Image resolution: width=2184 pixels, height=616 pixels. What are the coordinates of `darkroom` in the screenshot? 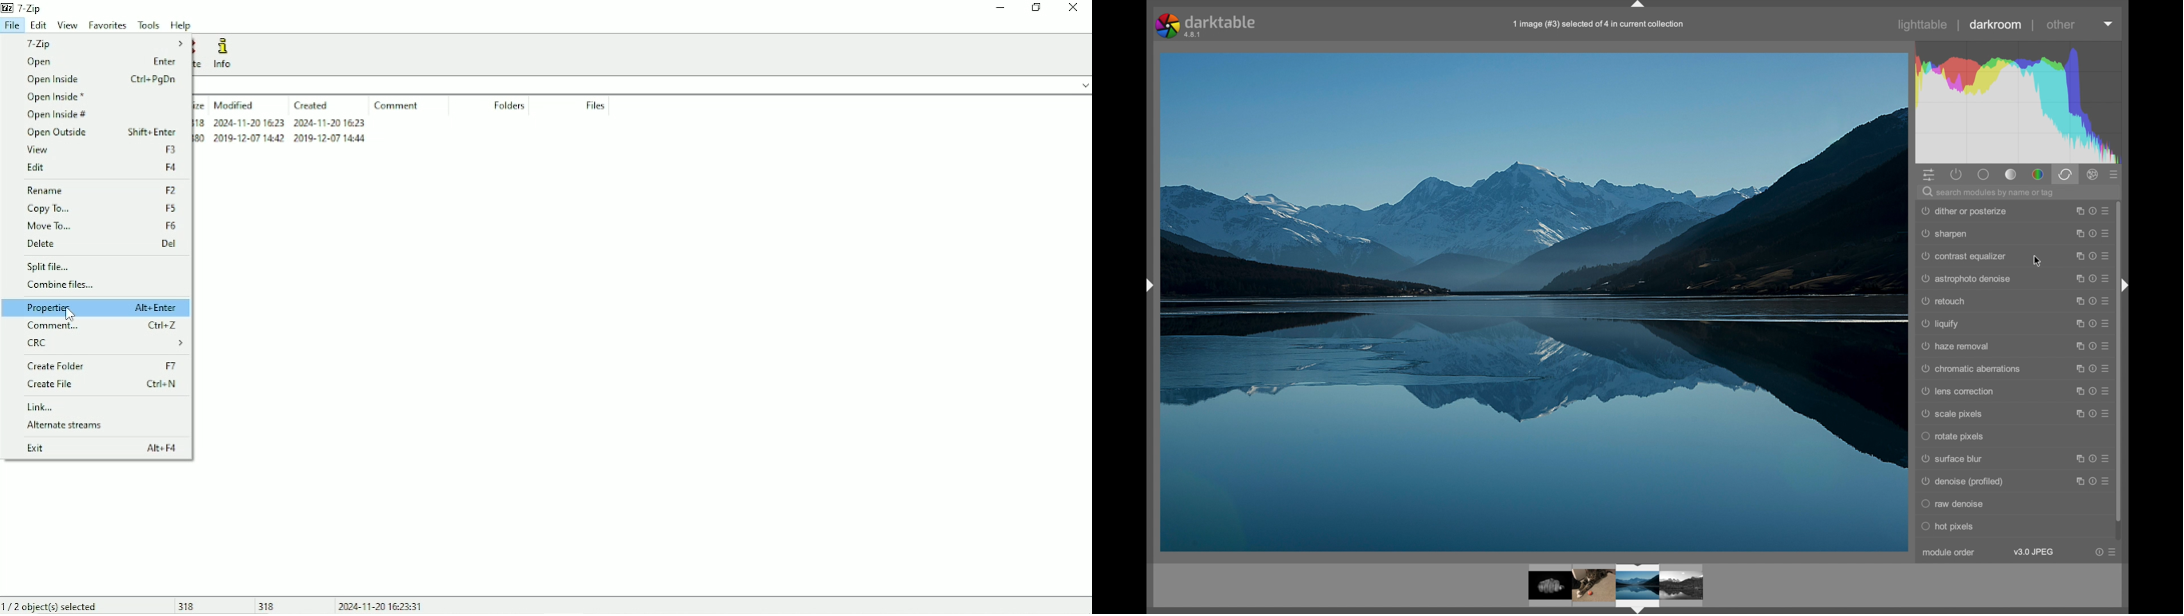 It's located at (1996, 24).